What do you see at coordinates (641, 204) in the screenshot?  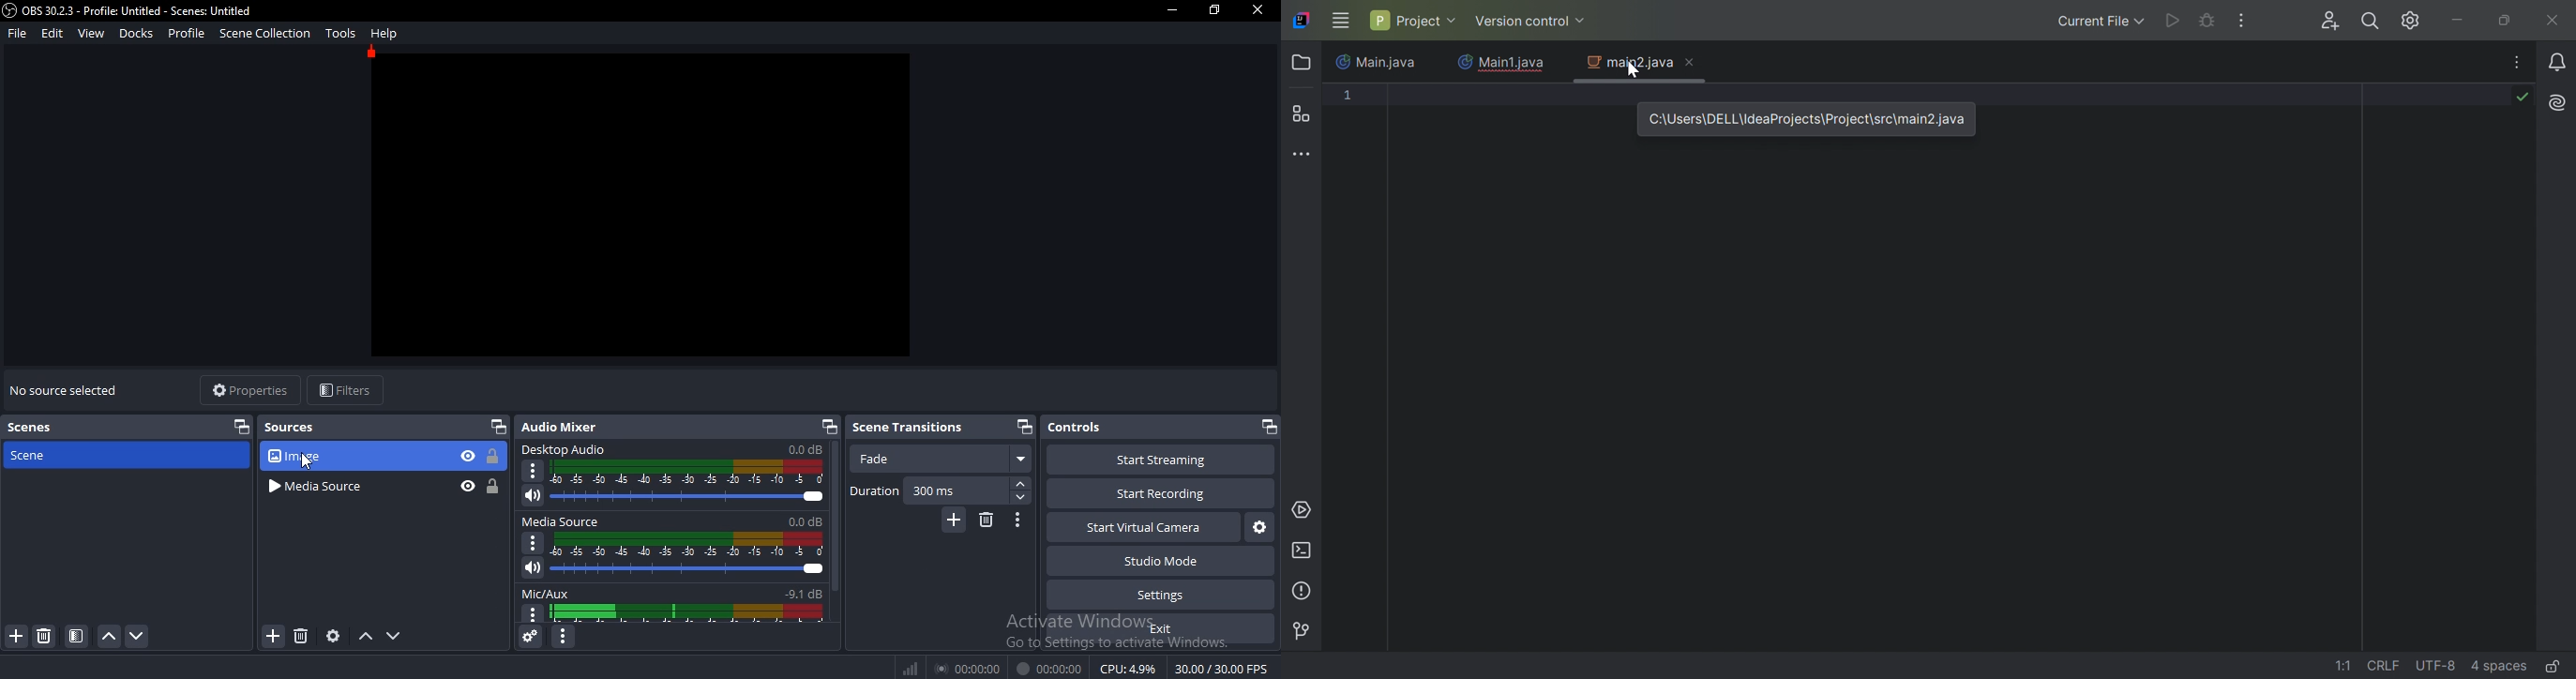 I see `image` at bounding box center [641, 204].